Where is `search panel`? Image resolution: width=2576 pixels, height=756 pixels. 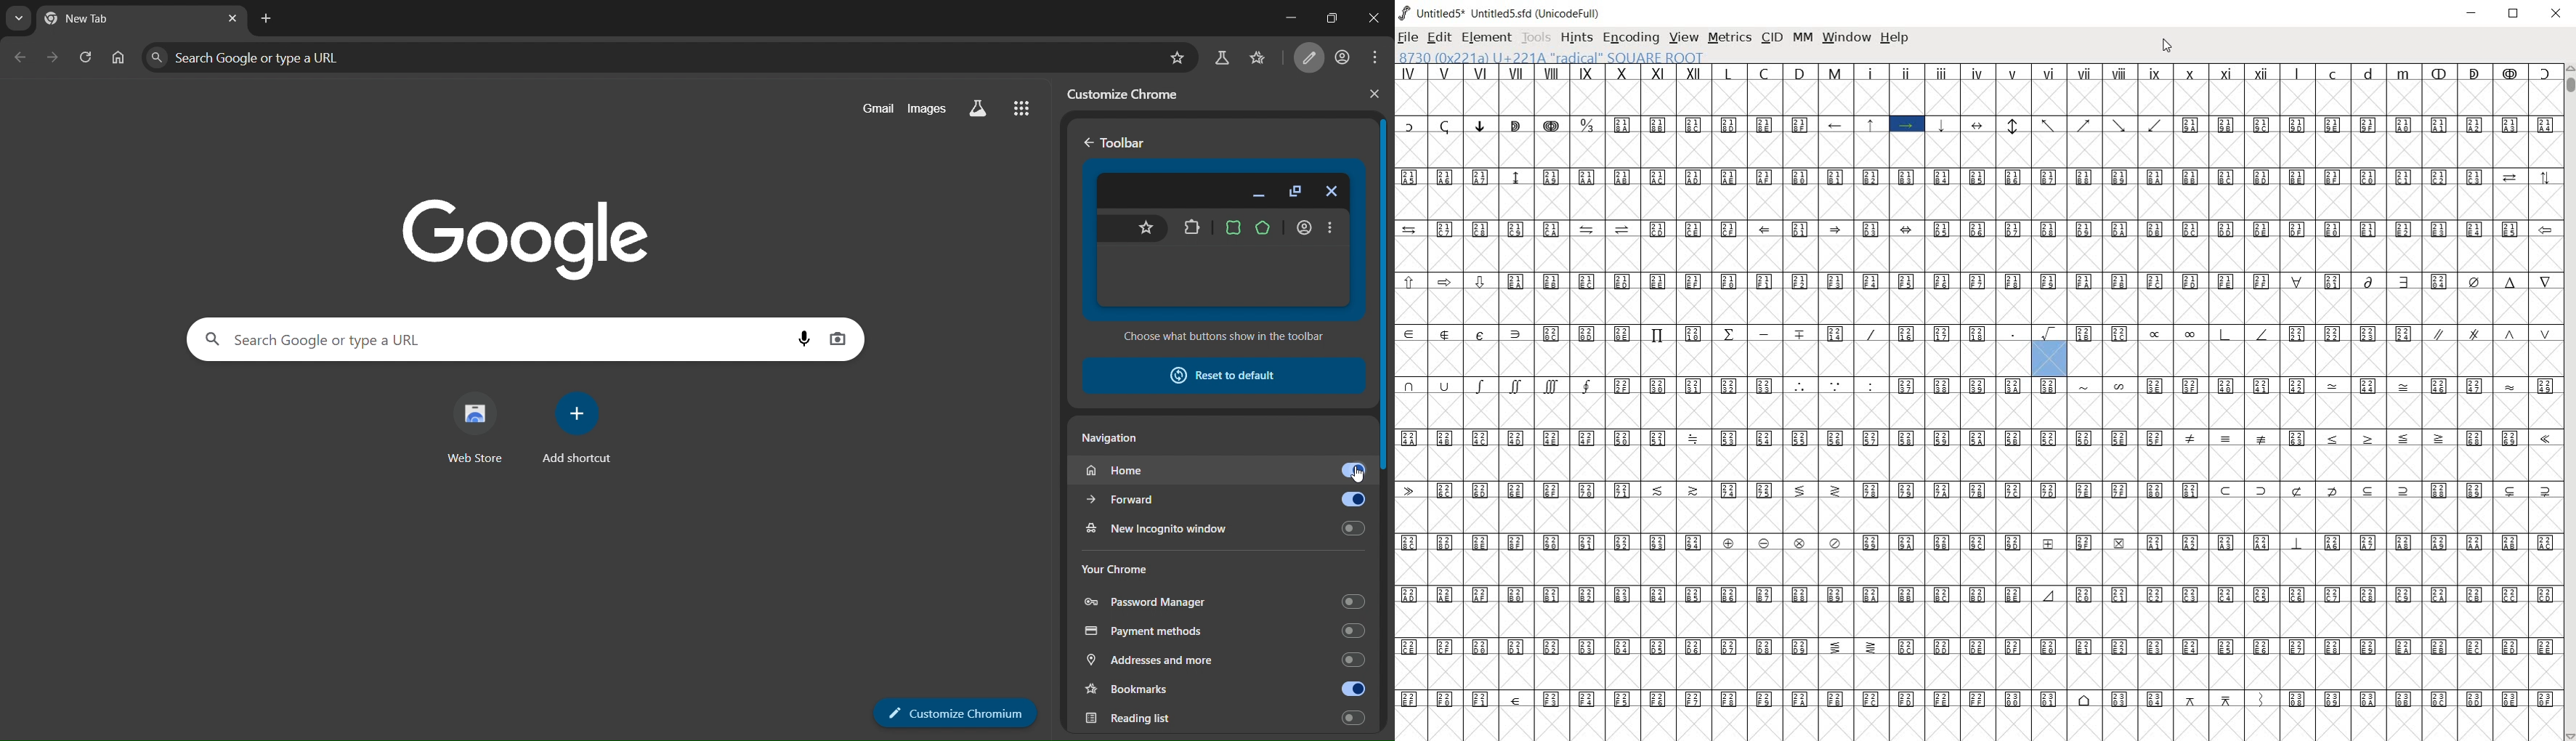
search panel is located at coordinates (443, 339).